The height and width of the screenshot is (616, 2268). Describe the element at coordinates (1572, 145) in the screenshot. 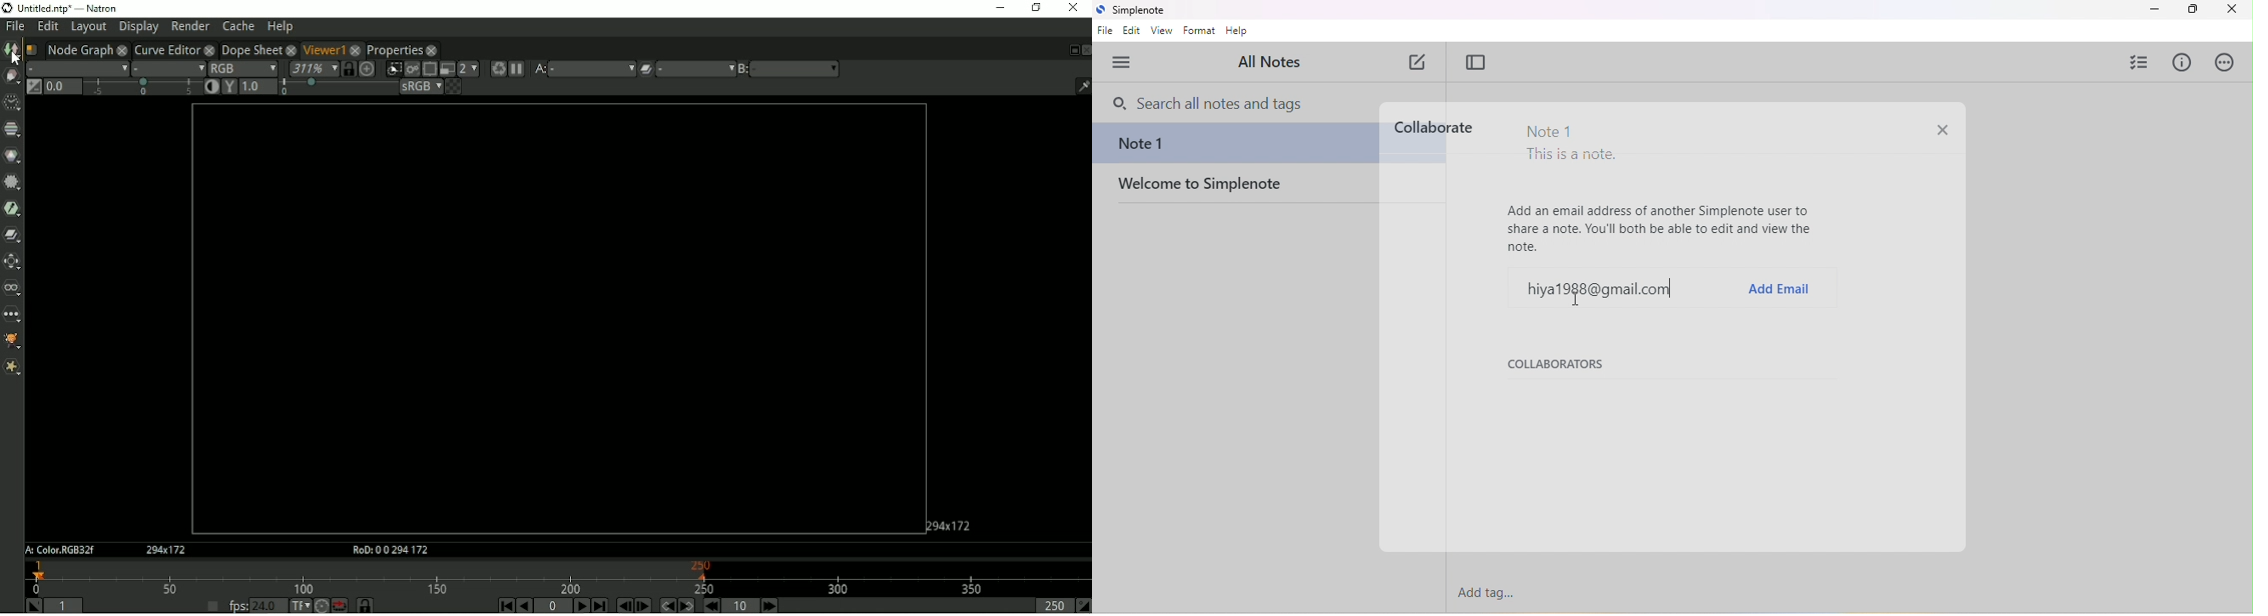

I see `Note 1
This is a note.` at that location.